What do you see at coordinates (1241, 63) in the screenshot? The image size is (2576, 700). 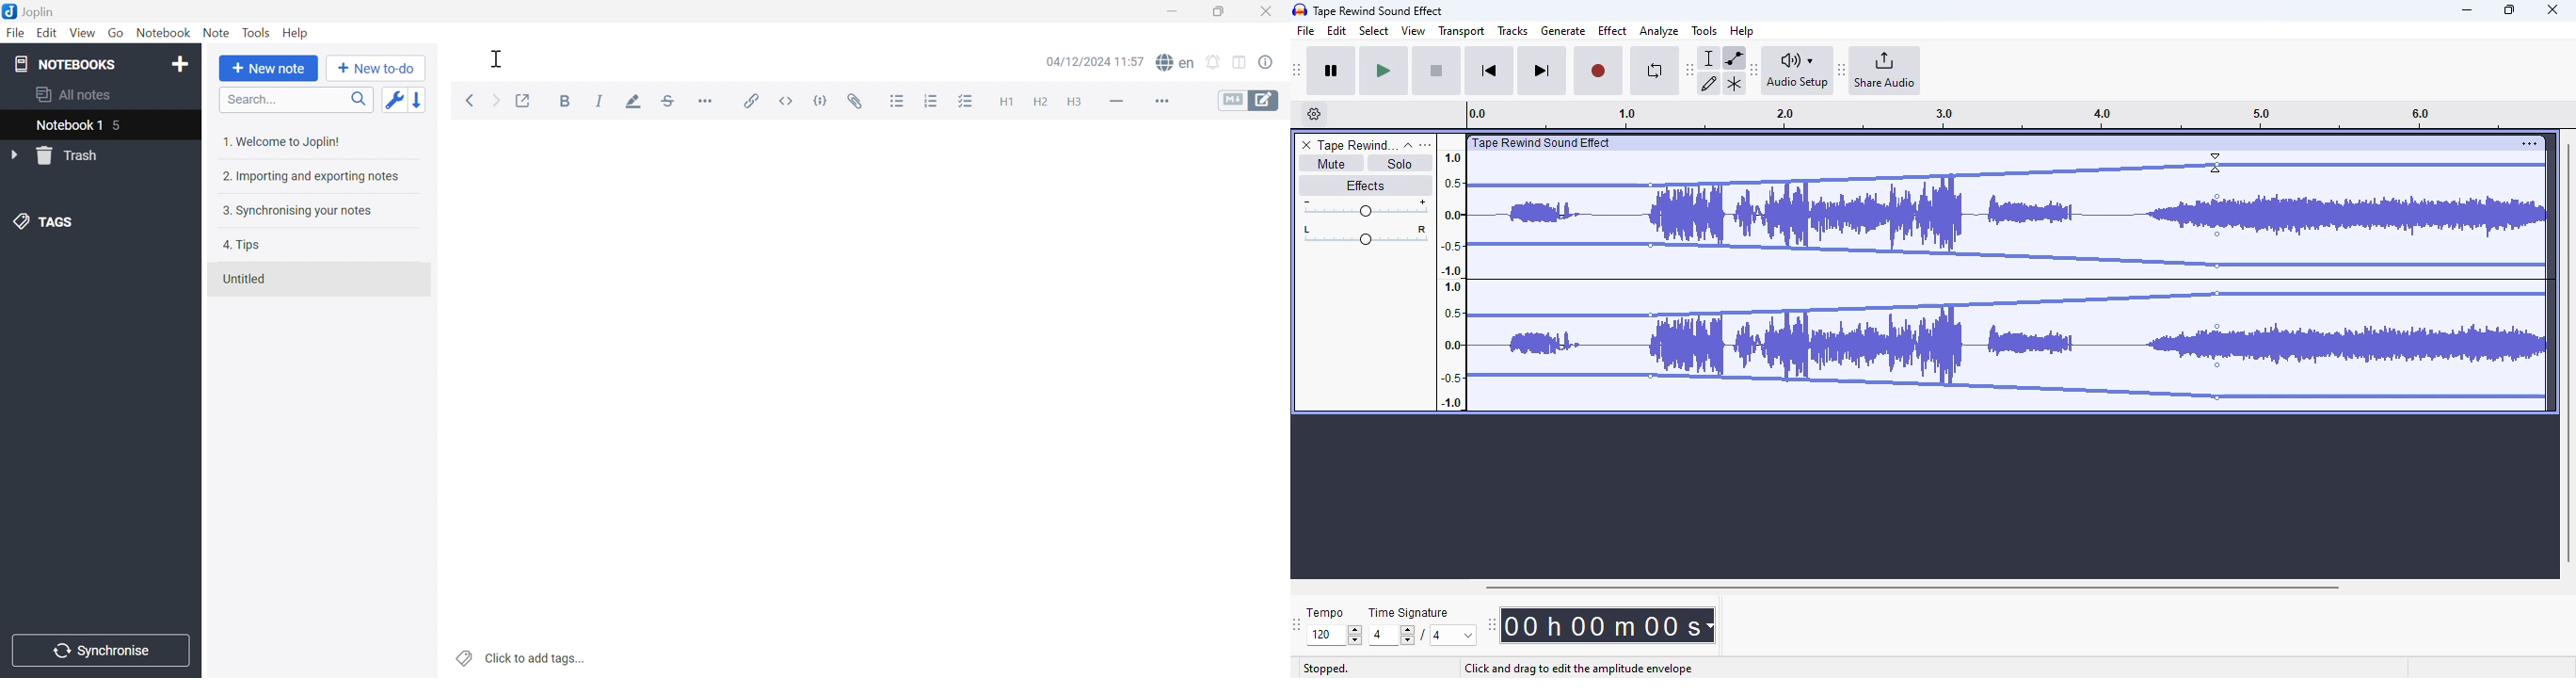 I see `Toggle editor layout` at bounding box center [1241, 63].